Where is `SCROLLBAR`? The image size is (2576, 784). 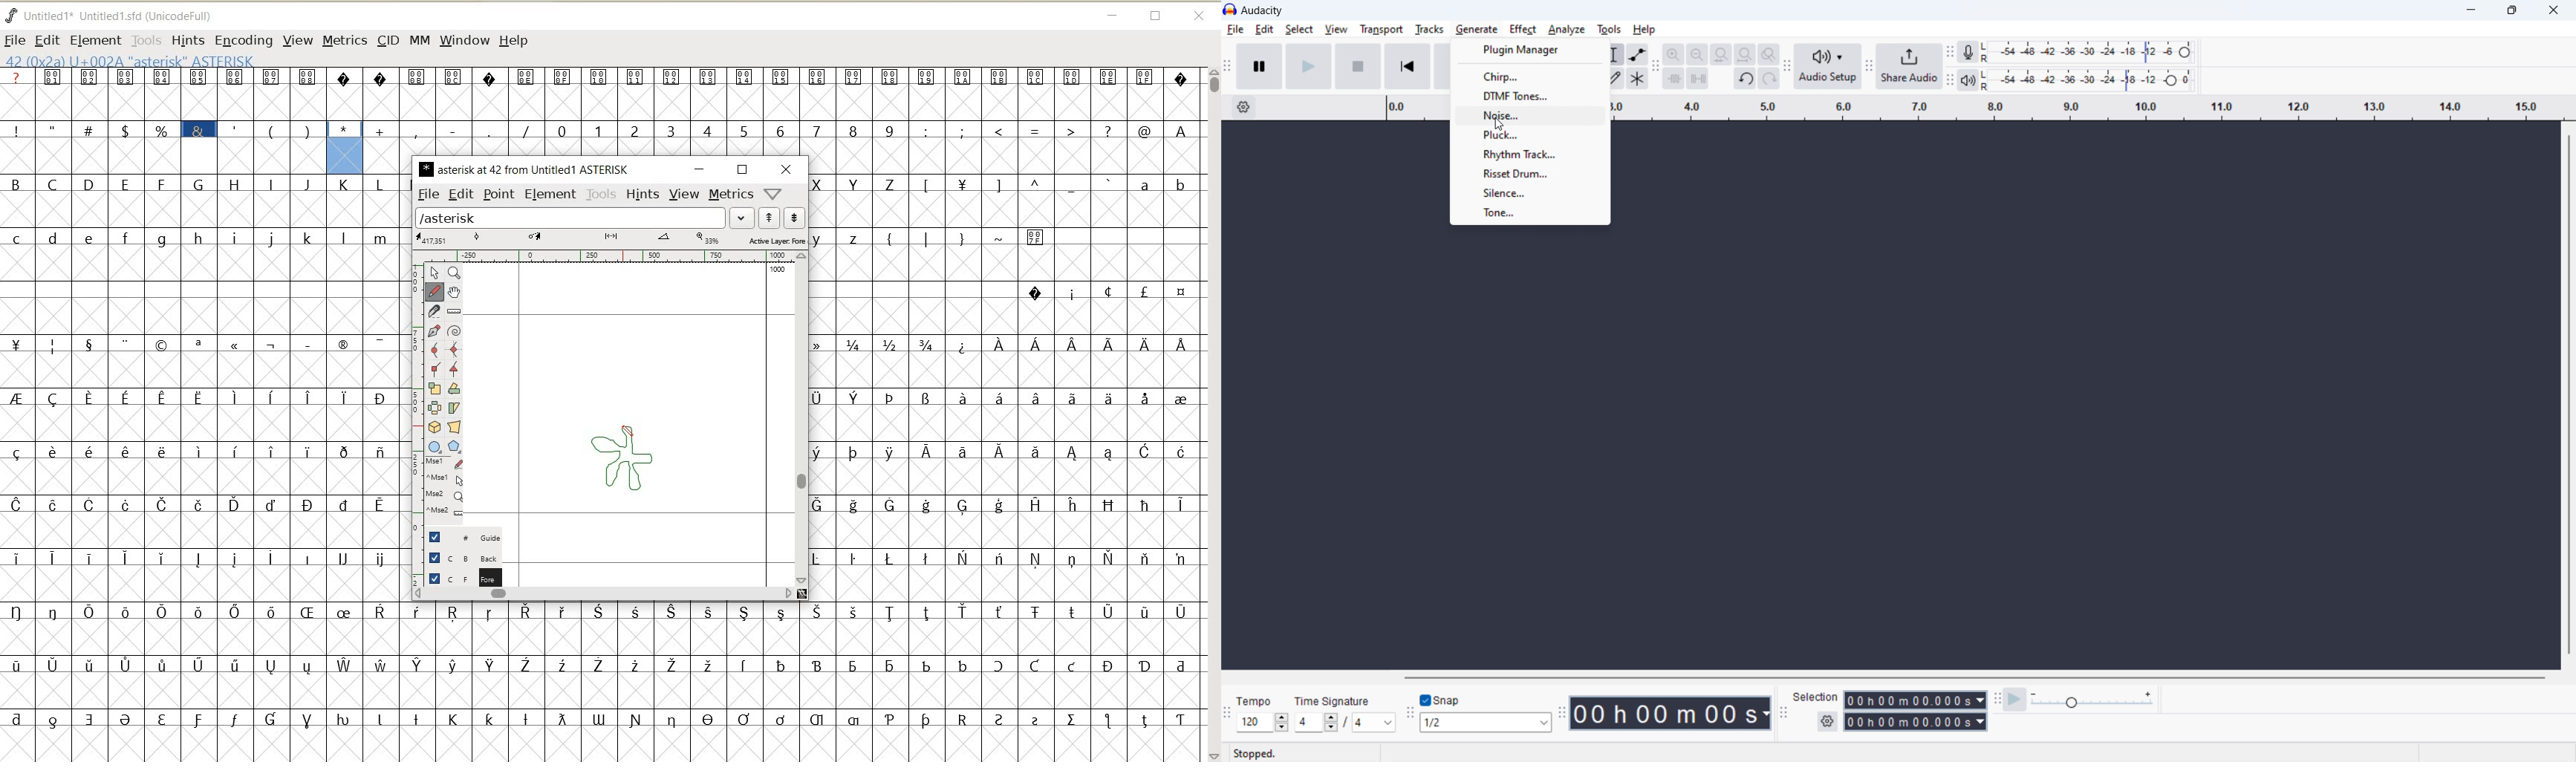 SCROLLBAR is located at coordinates (1212, 414).